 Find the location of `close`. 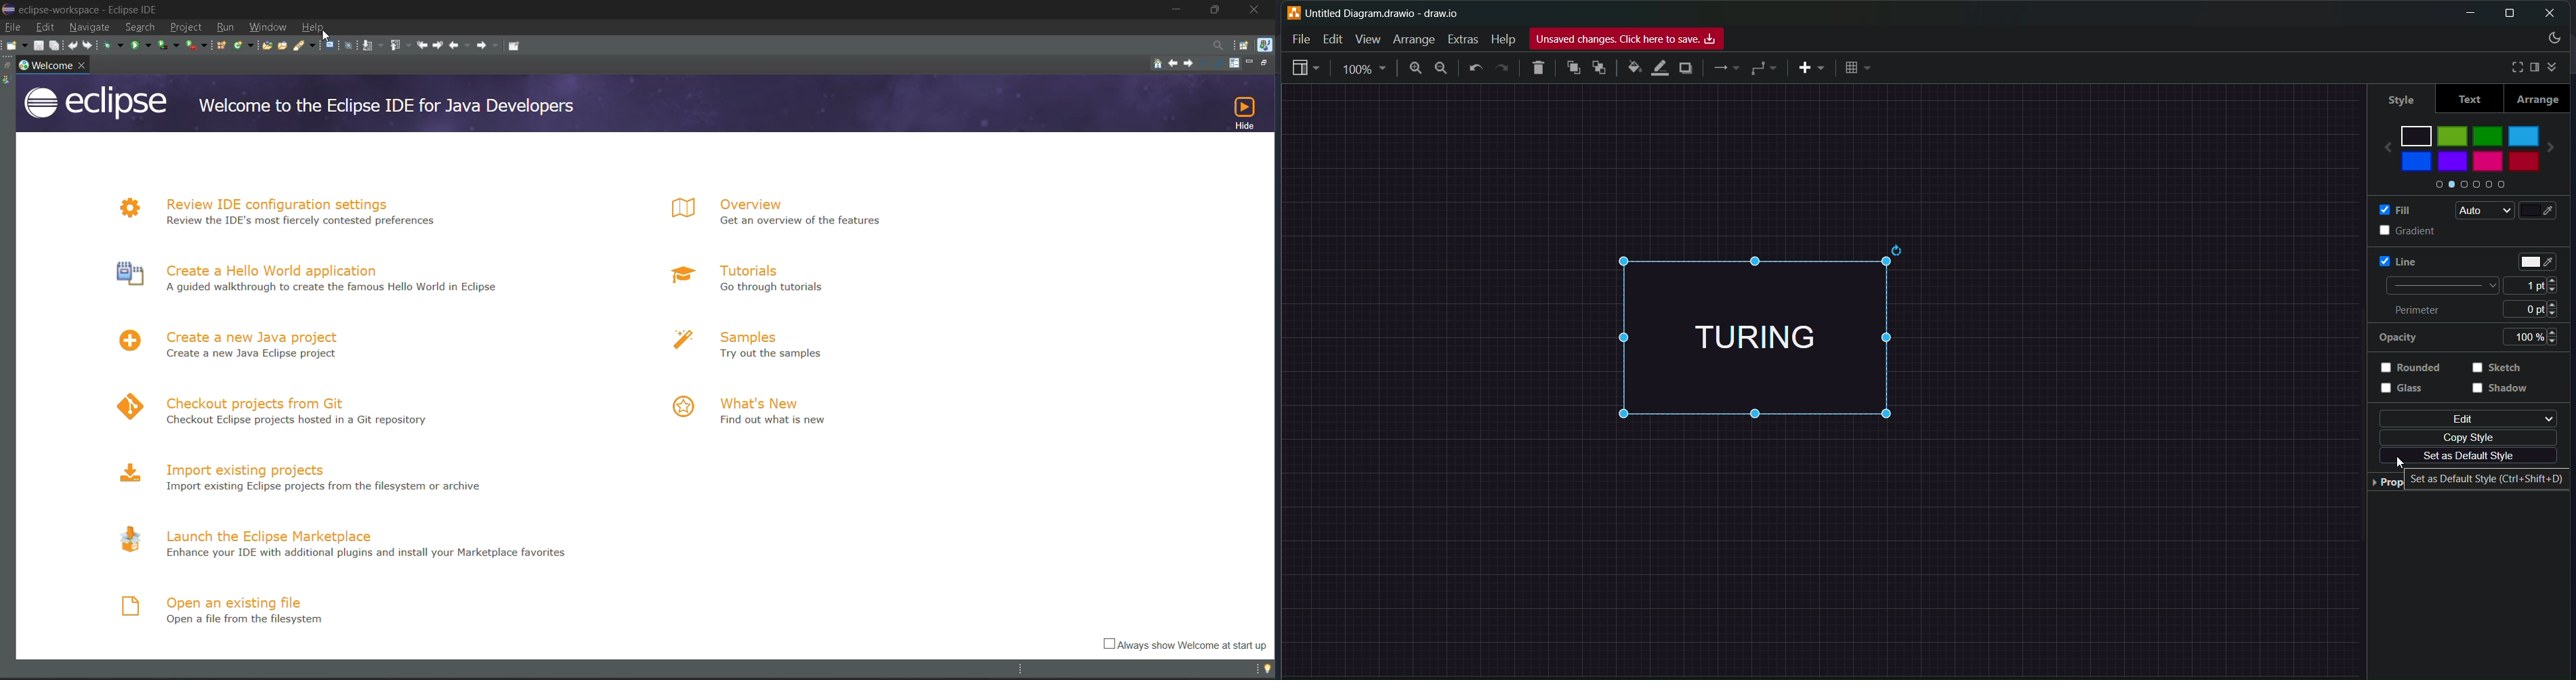

close is located at coordinates (1256, 10).